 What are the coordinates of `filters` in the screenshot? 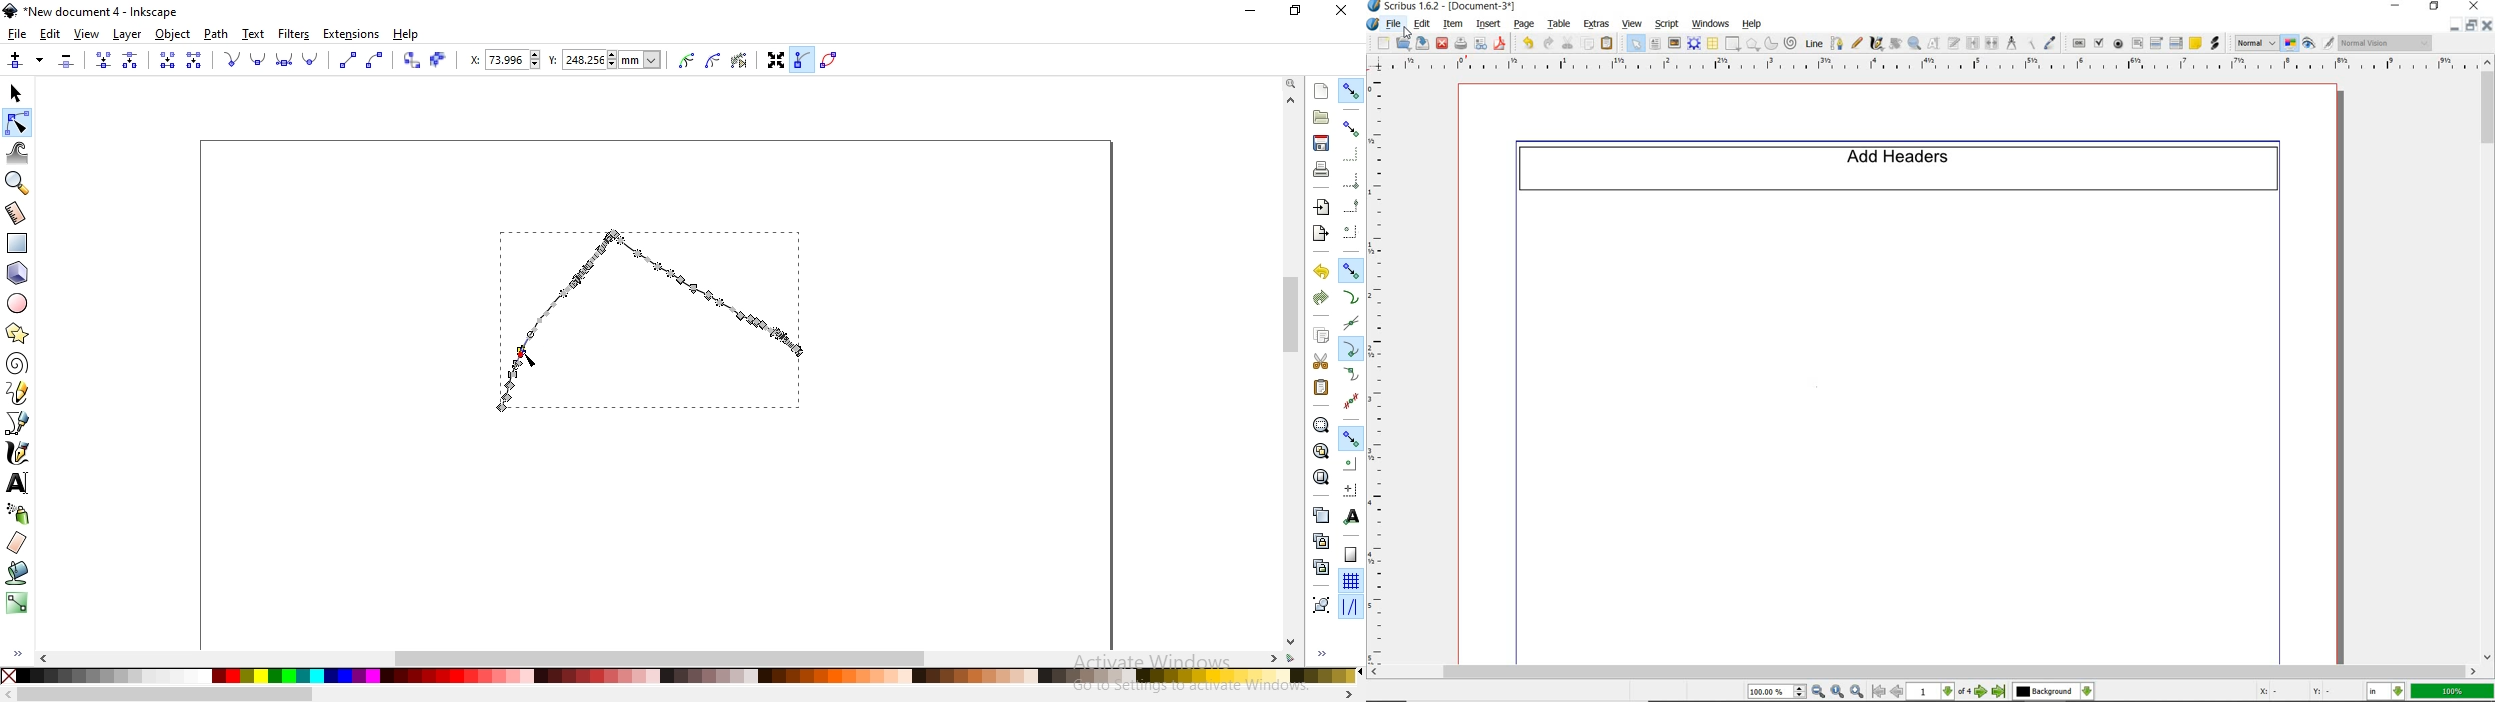 It's located at (295, 34).